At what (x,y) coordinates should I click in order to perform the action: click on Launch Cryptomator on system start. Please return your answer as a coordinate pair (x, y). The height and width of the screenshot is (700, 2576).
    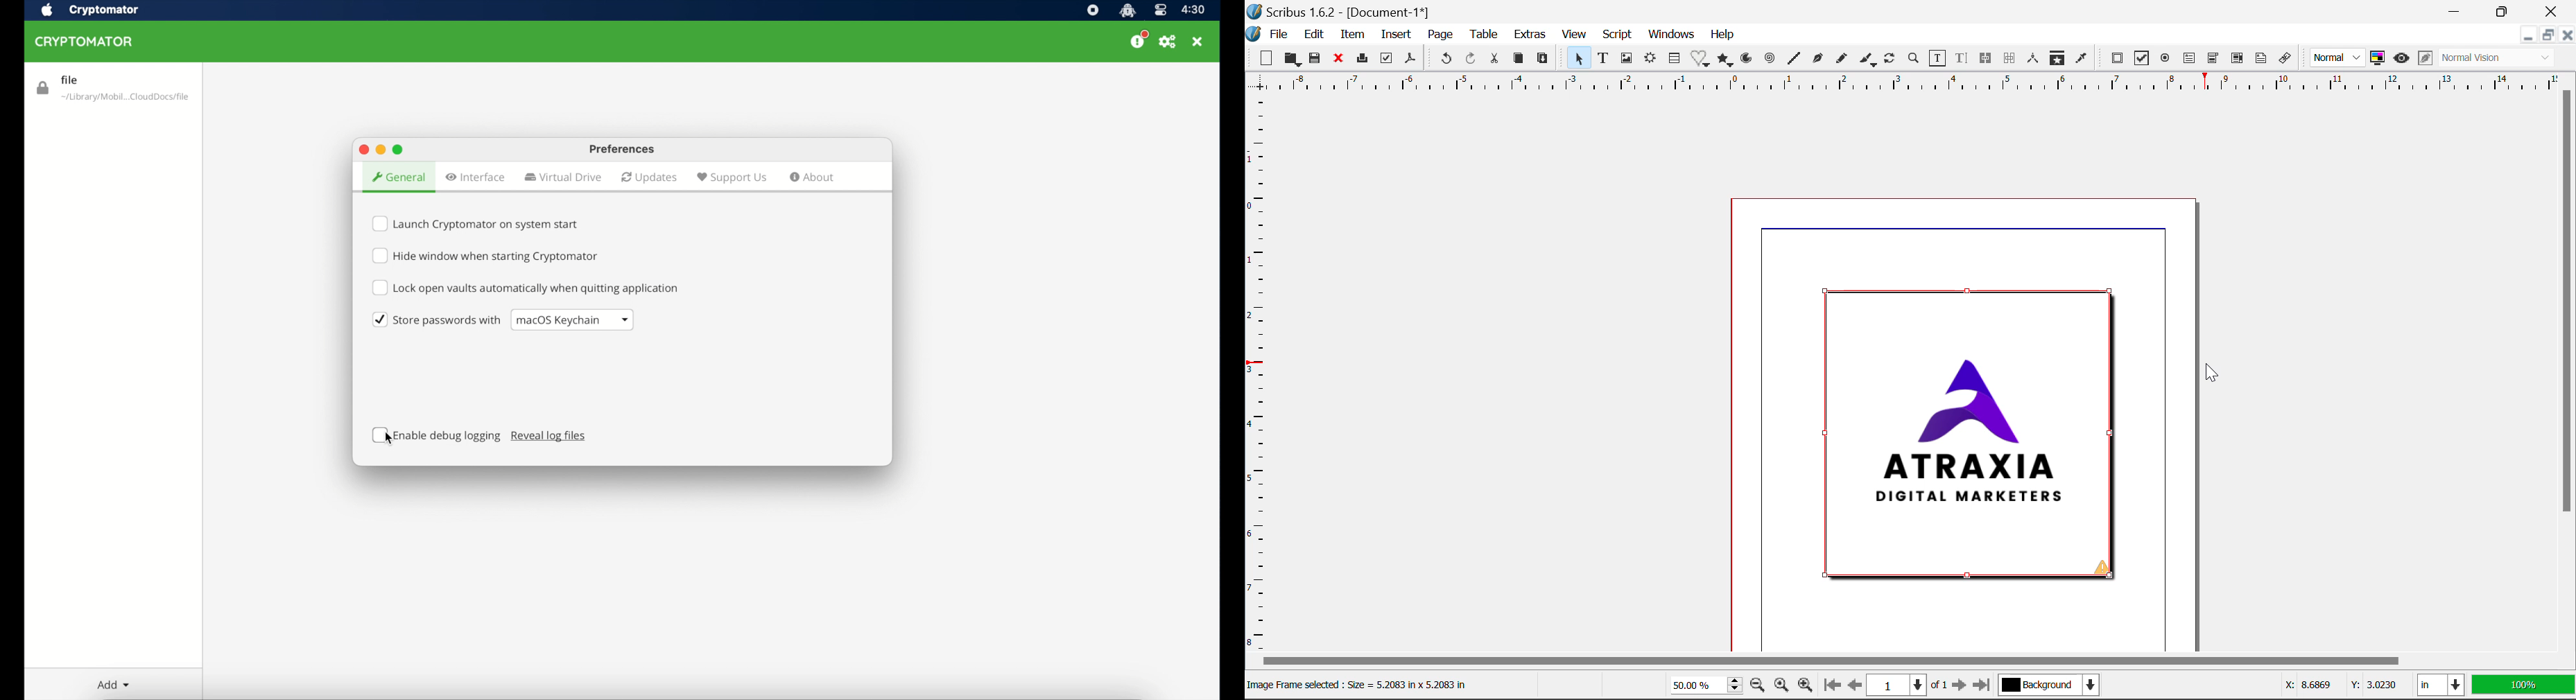
    Looking at the image, I should click on (478, 221).